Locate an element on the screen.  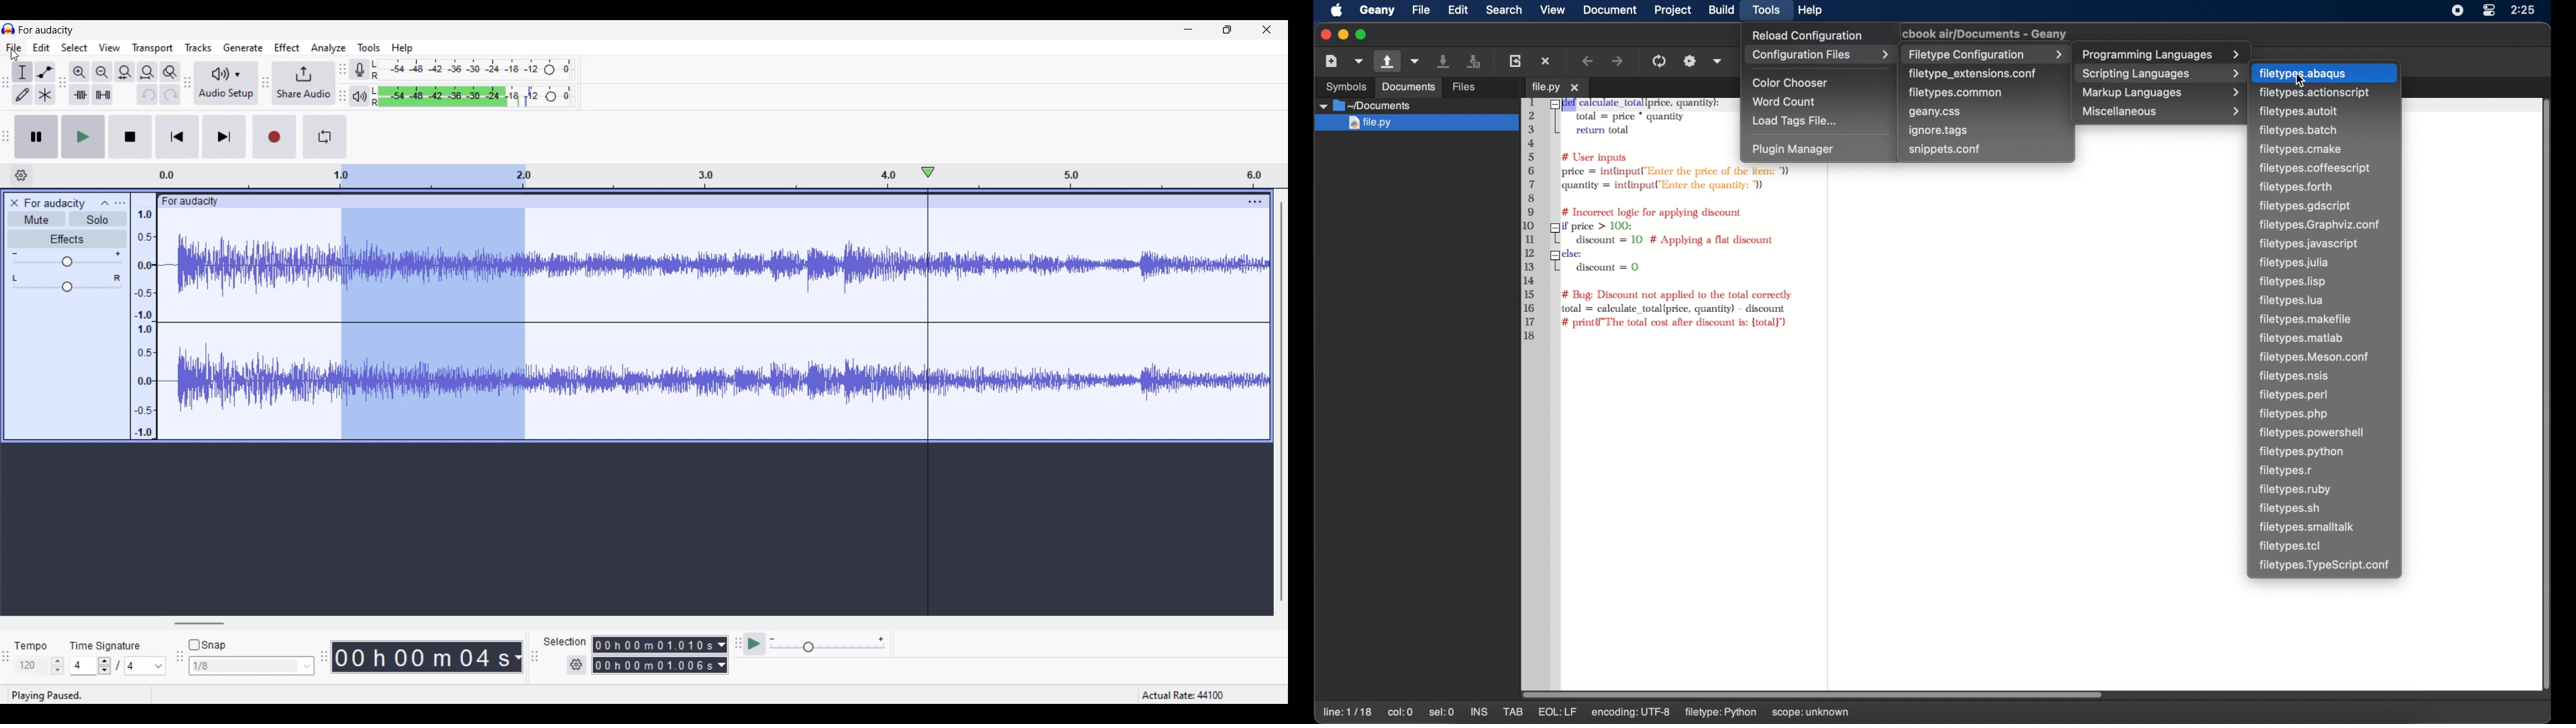
filetypes is located at coordinates (2294, 262).